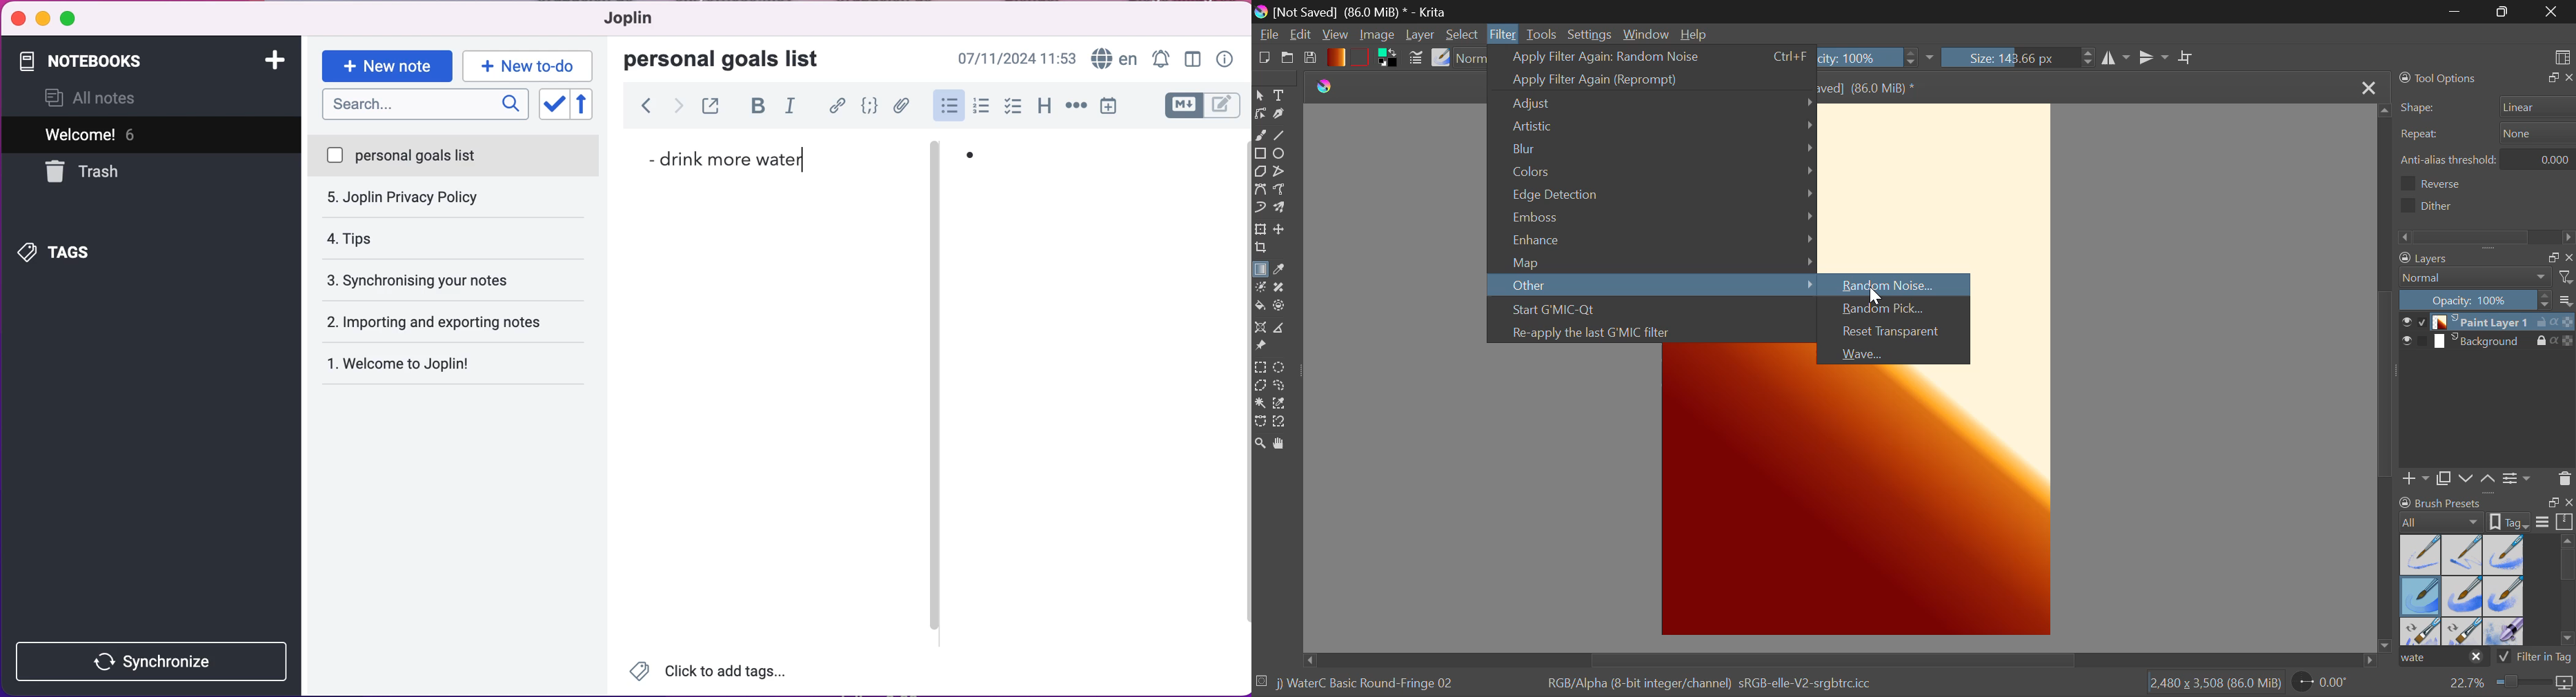  I want to click on close, so click(2568, 257).